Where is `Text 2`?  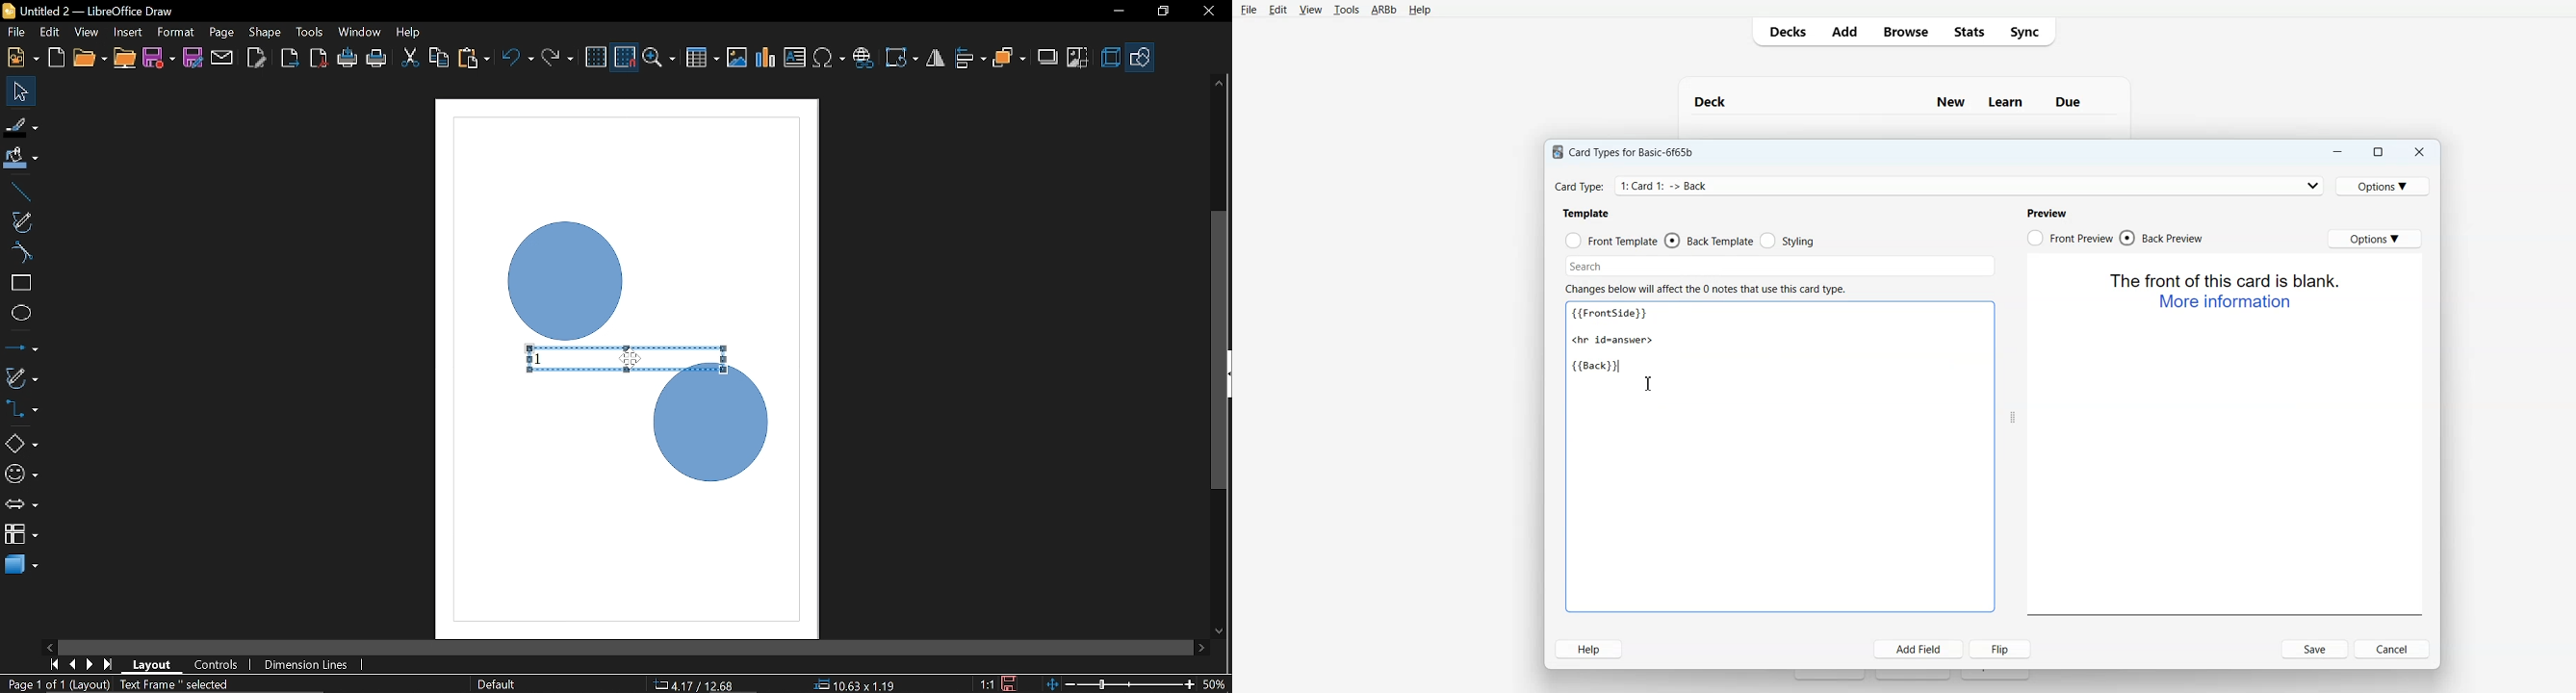
Text 2 is located at coordinates (2227, 290).